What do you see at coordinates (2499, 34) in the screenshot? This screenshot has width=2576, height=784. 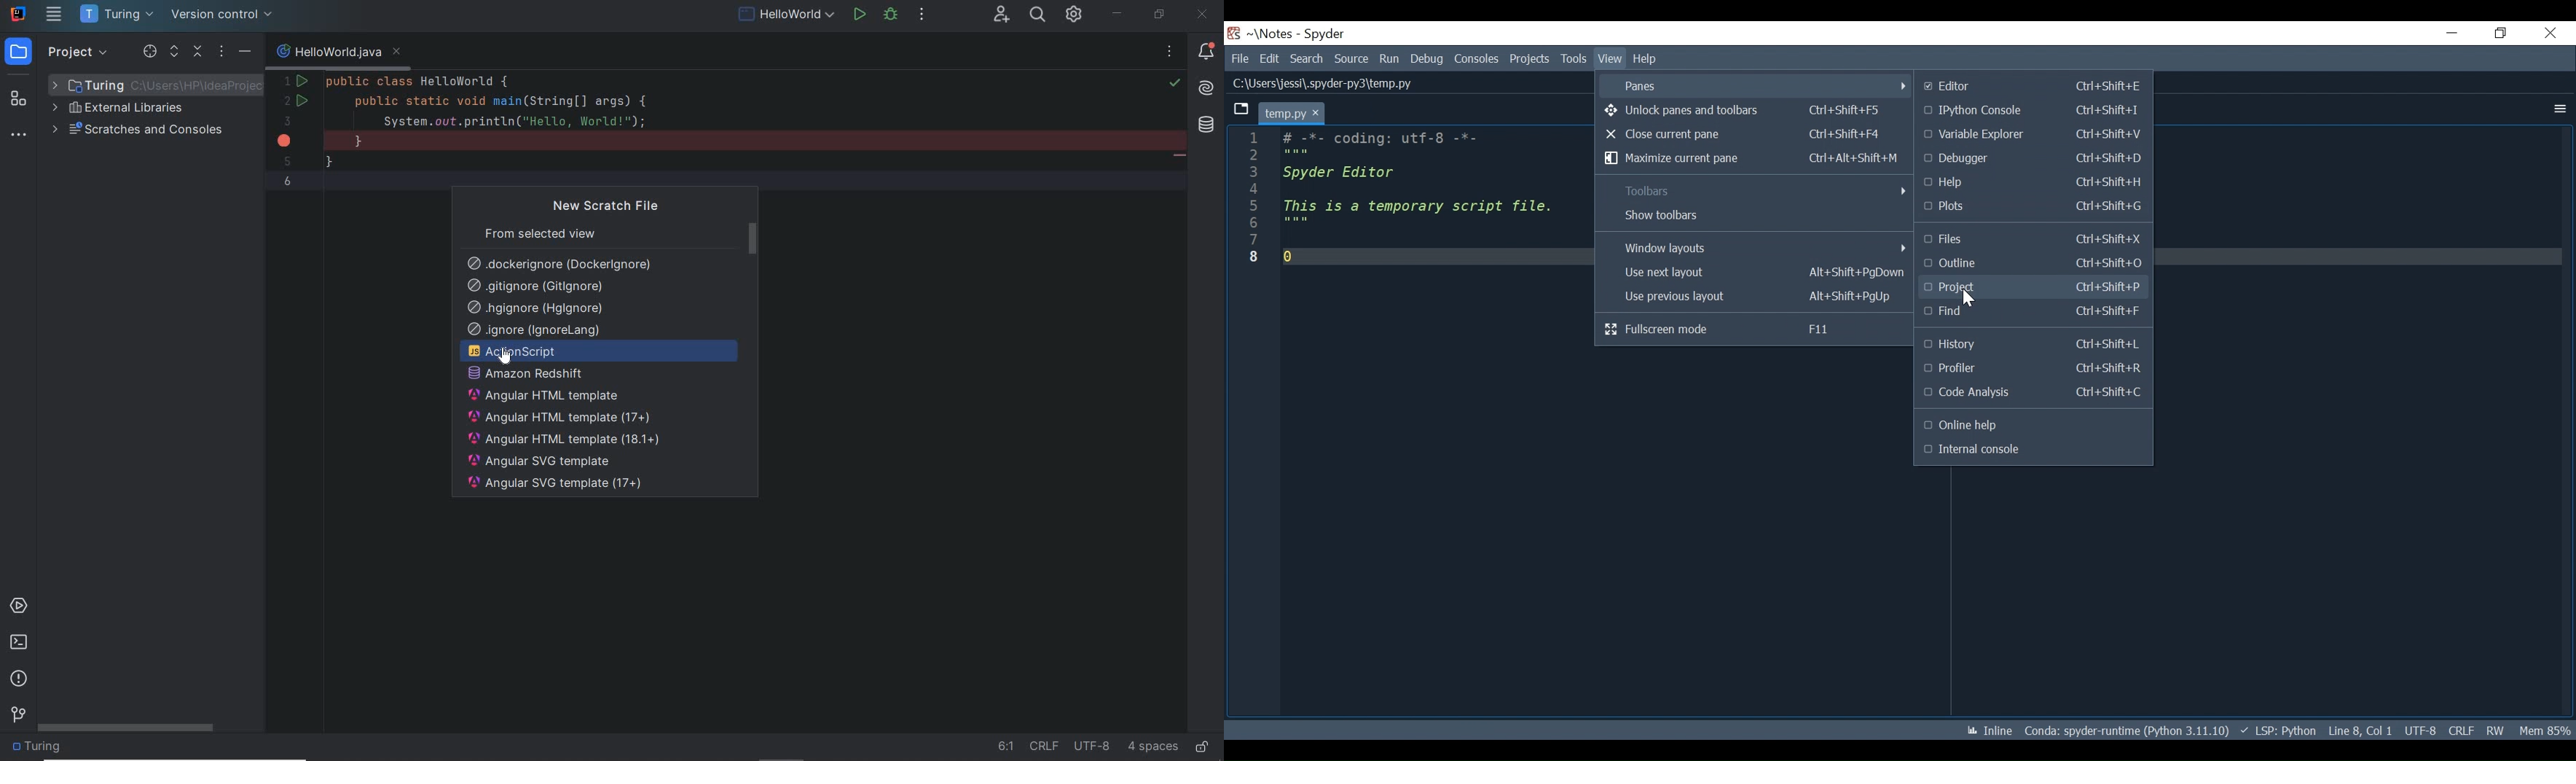 I see `Restore` at bounding box center [2499, 34].